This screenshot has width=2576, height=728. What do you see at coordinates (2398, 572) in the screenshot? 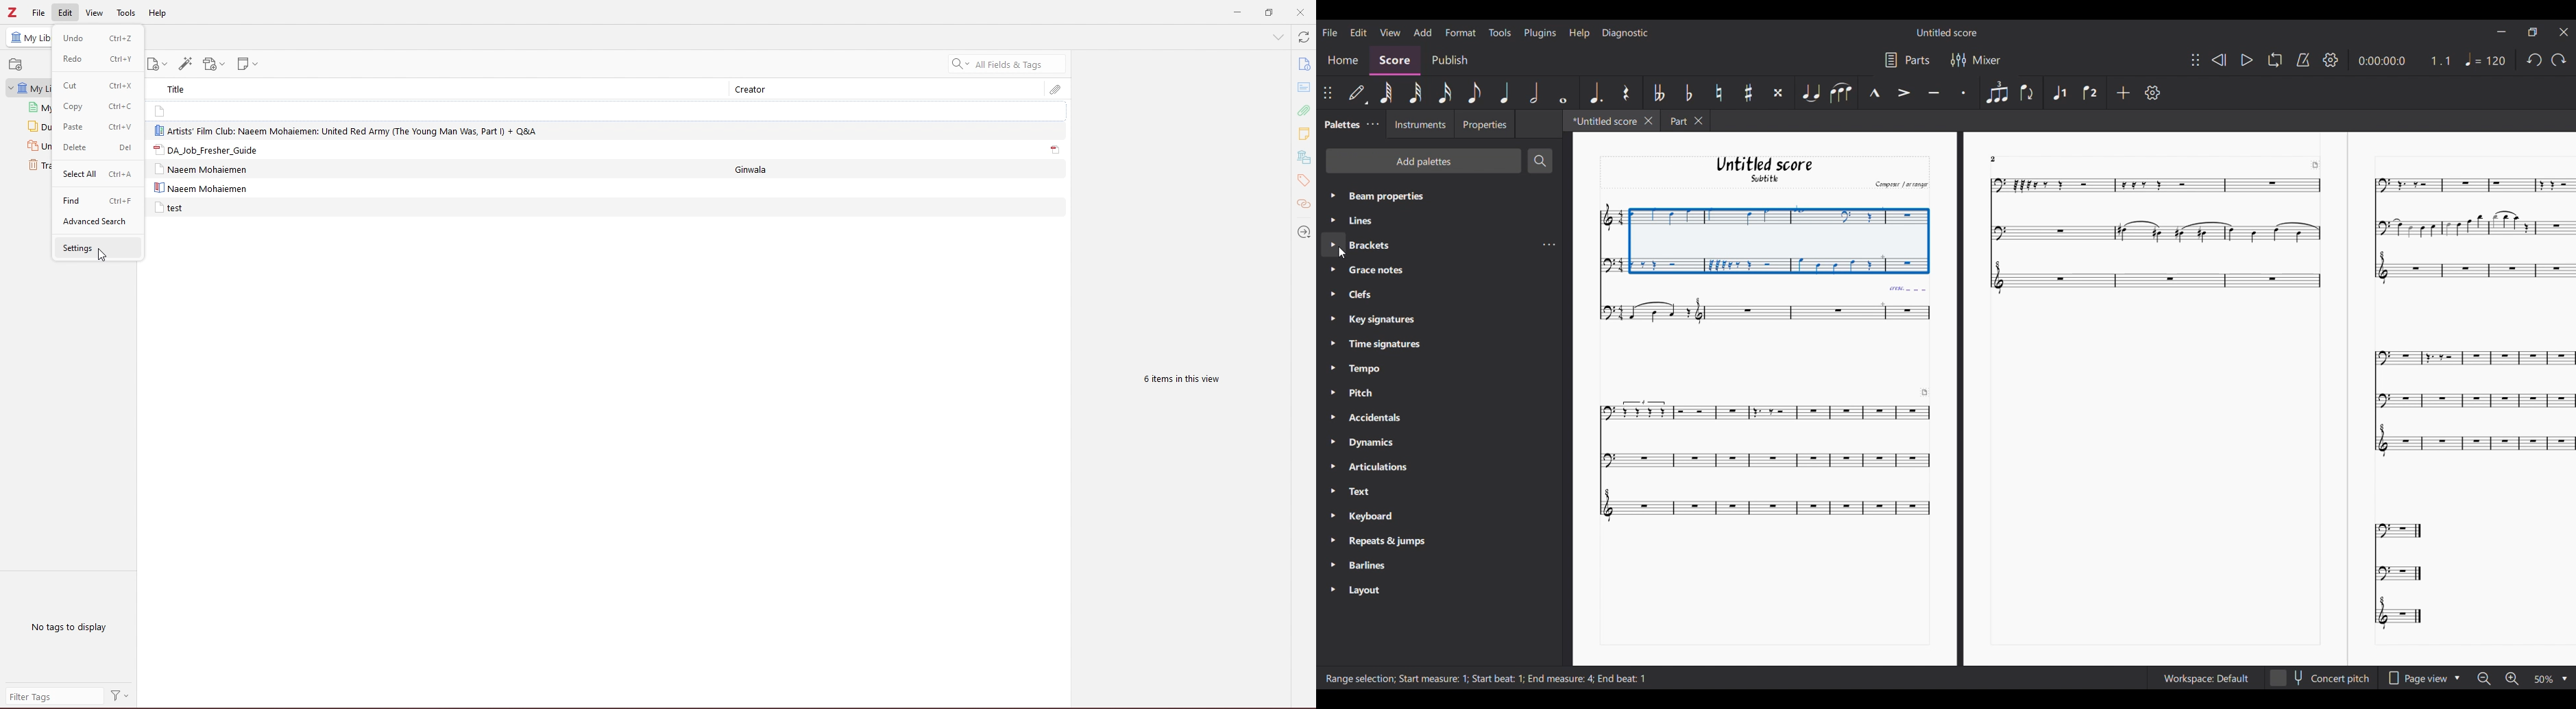
I see `` at bounding box center [2398, 572].